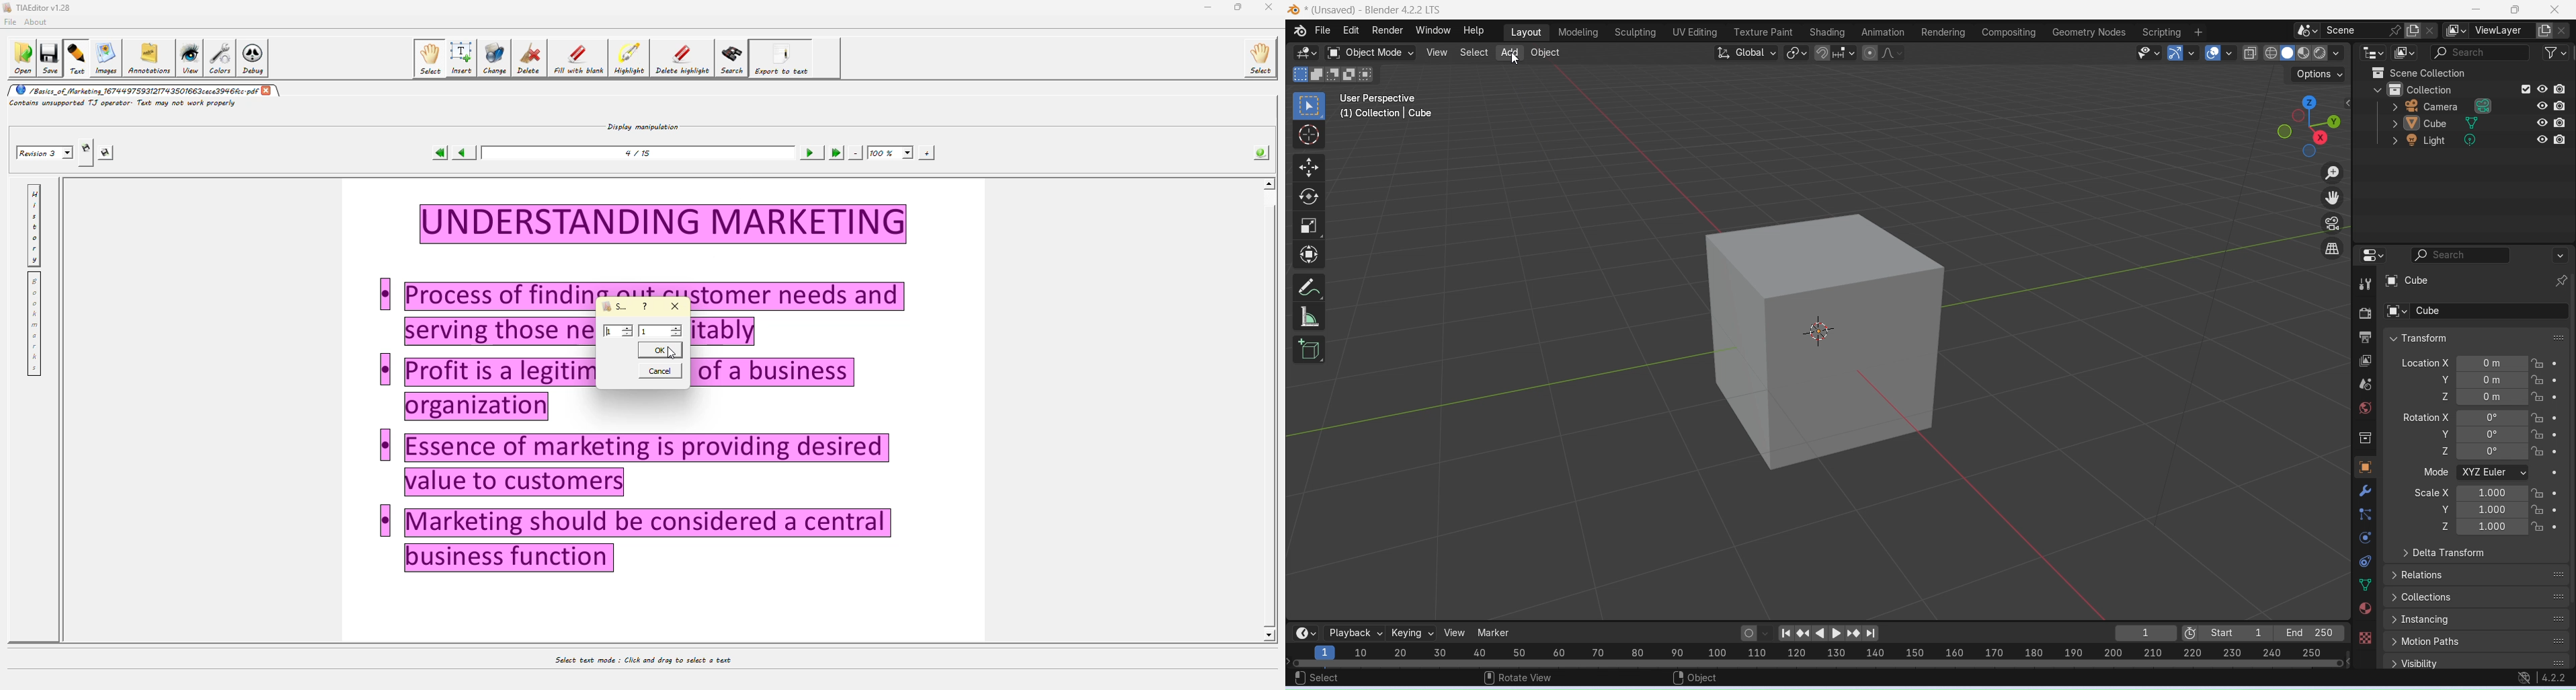 The width and height of the screenshot is (2576, 700). I want to click on View layer, so click(2366, 362).